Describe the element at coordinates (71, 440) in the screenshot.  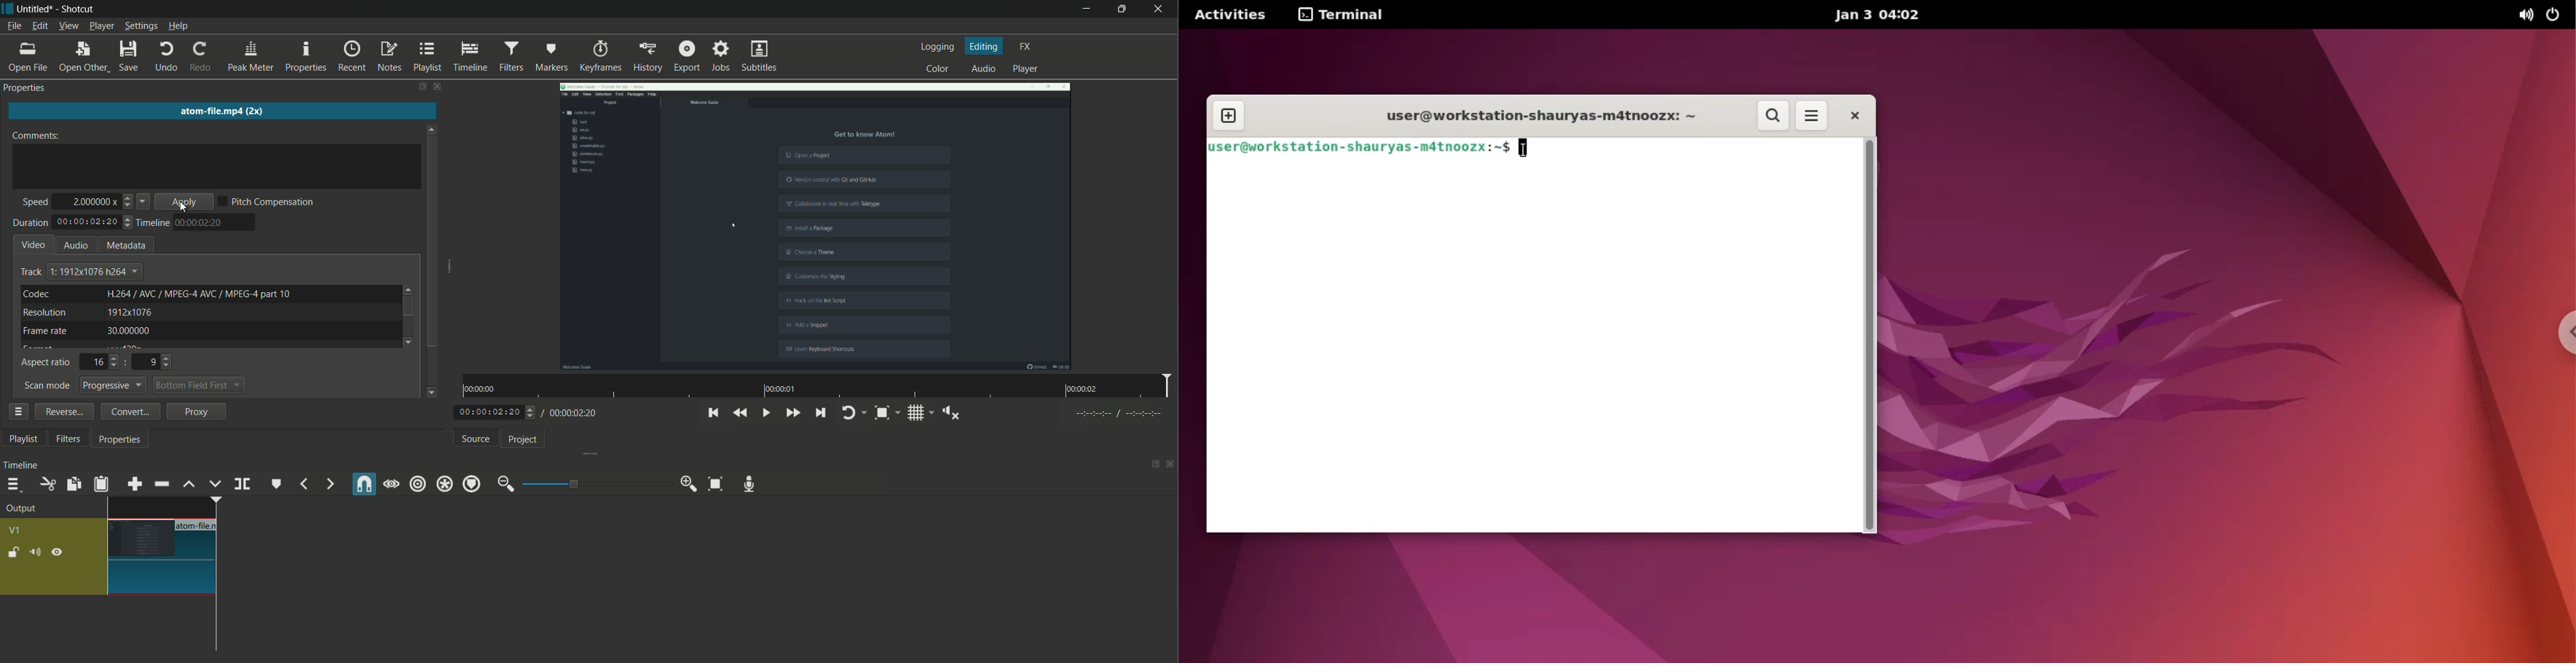
I see `filters` at that location.